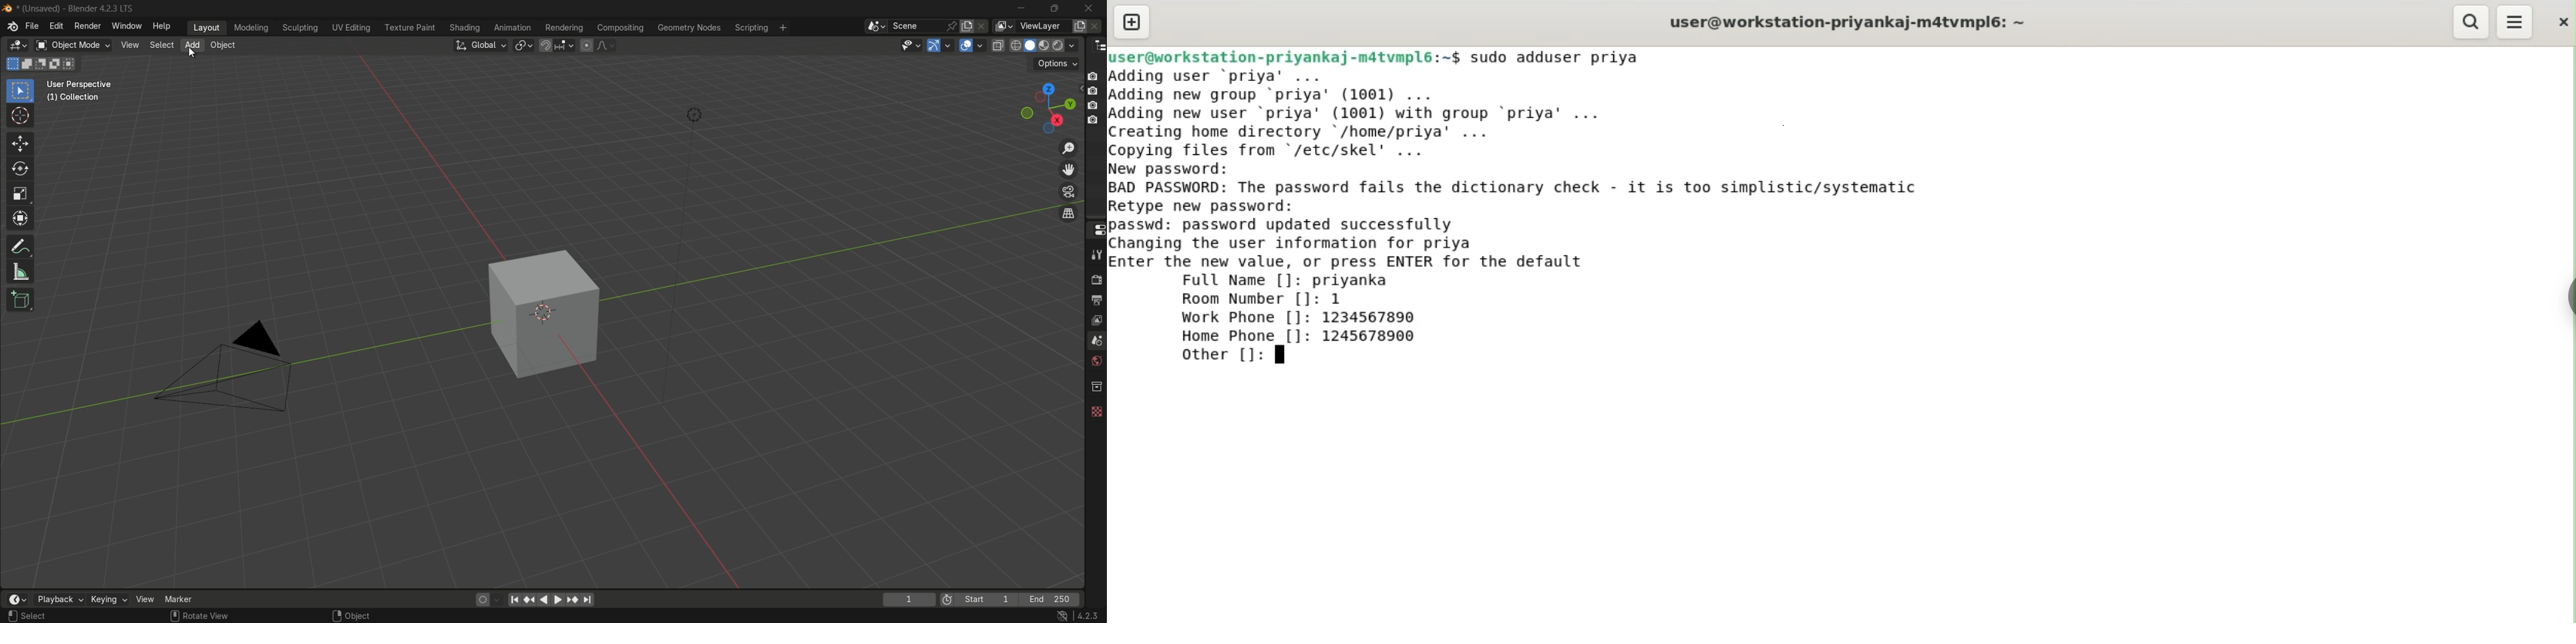 This screenshot has height=644, width=2576. Describe the element at coordinates (1097, 46) in the screenshot. I see `outliner` at that location.